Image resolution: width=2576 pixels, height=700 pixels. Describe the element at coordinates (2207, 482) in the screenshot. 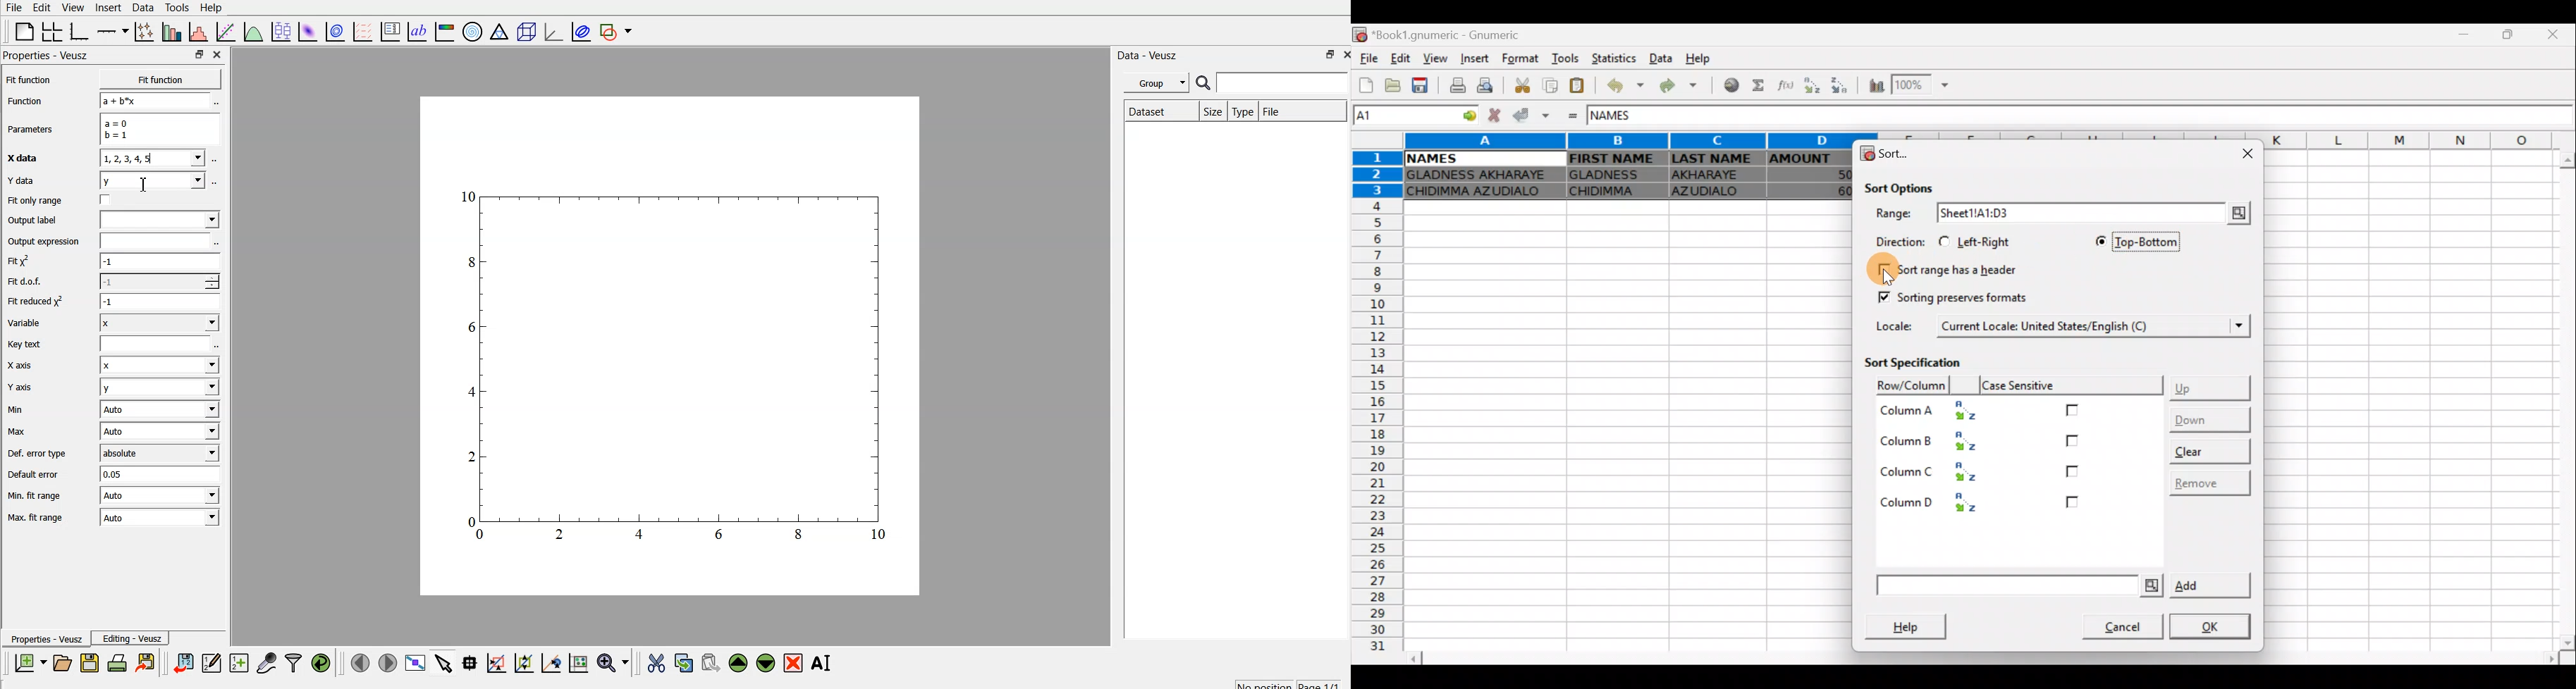

I see `Remove` at that location.